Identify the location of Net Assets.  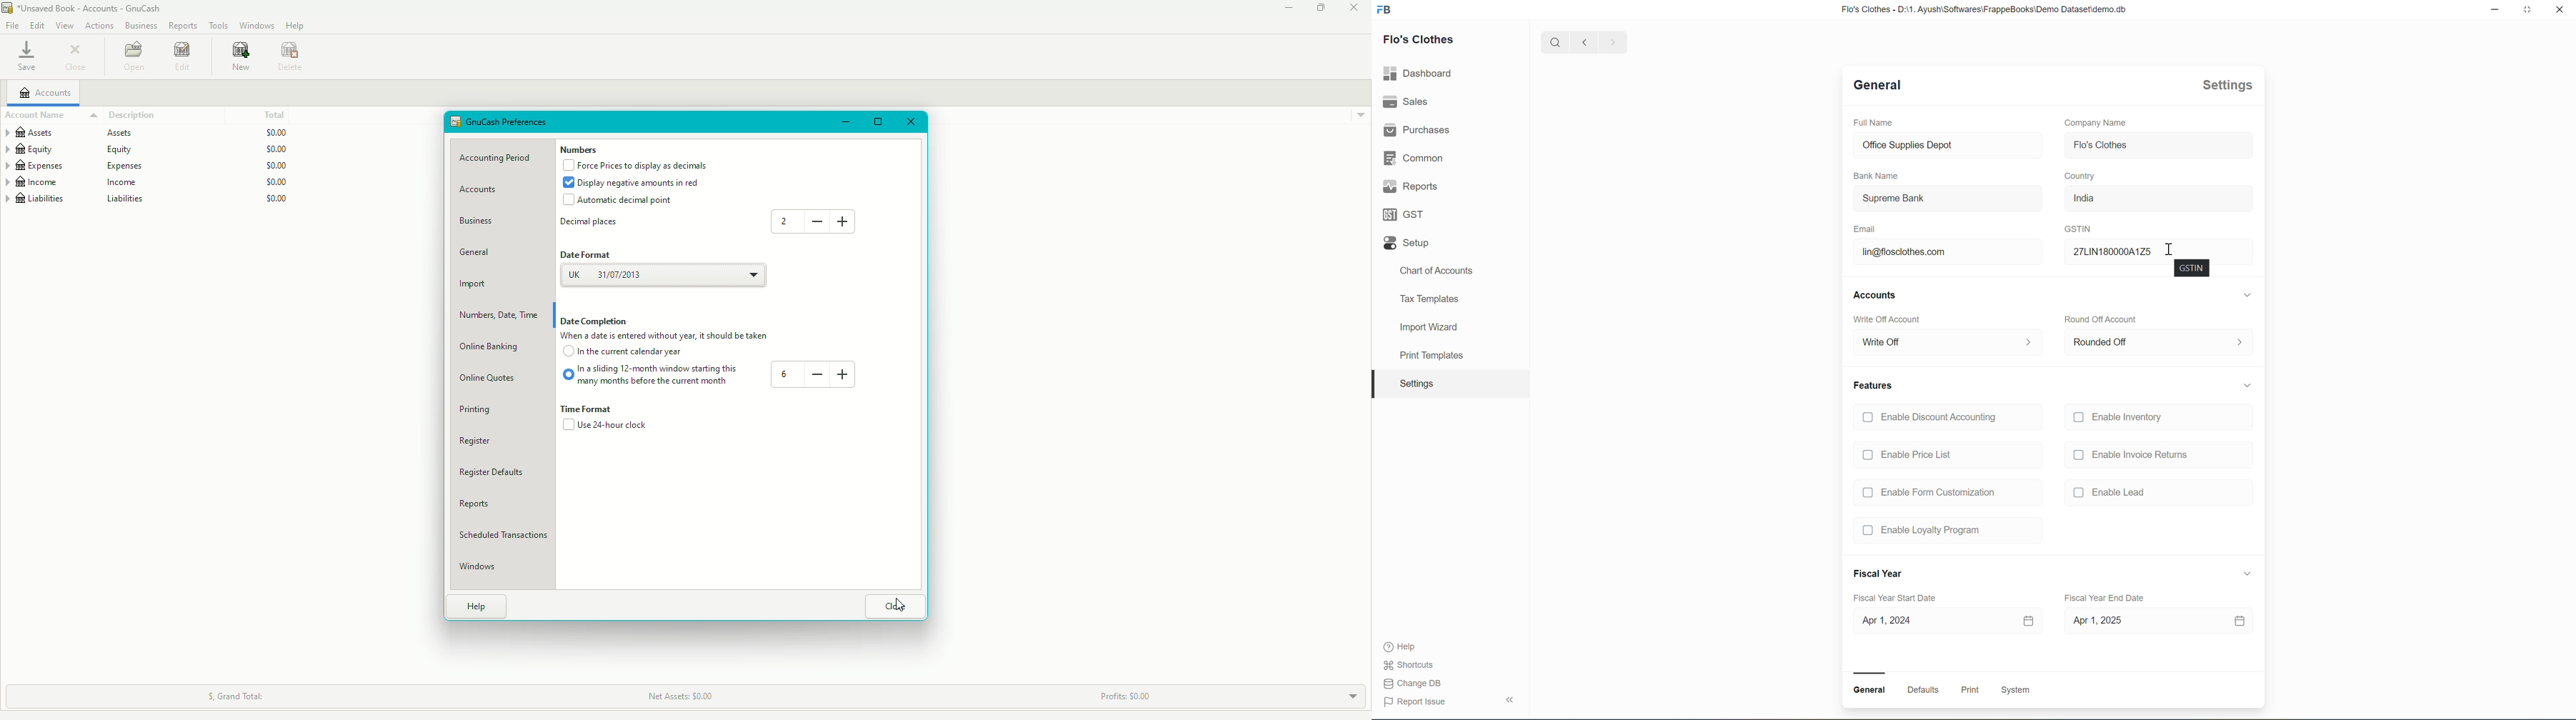
(682, 696).